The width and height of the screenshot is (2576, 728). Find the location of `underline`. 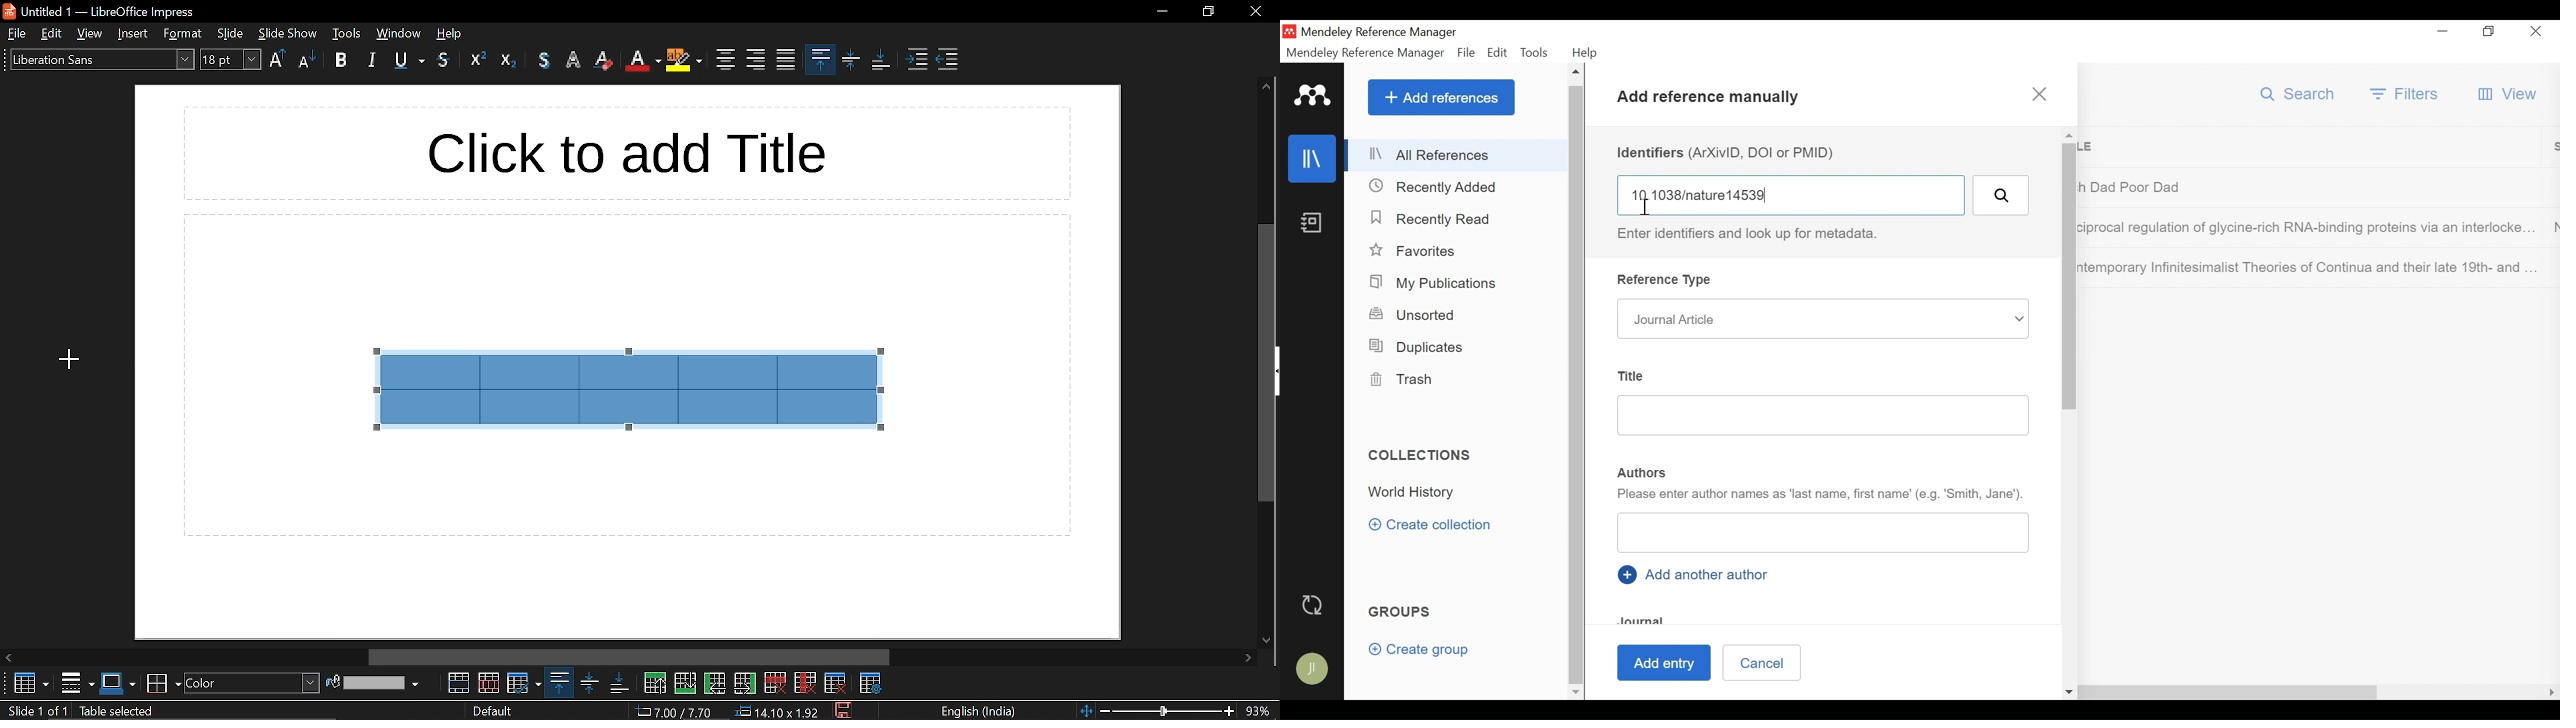

underline is located at coordinates (409, 61).